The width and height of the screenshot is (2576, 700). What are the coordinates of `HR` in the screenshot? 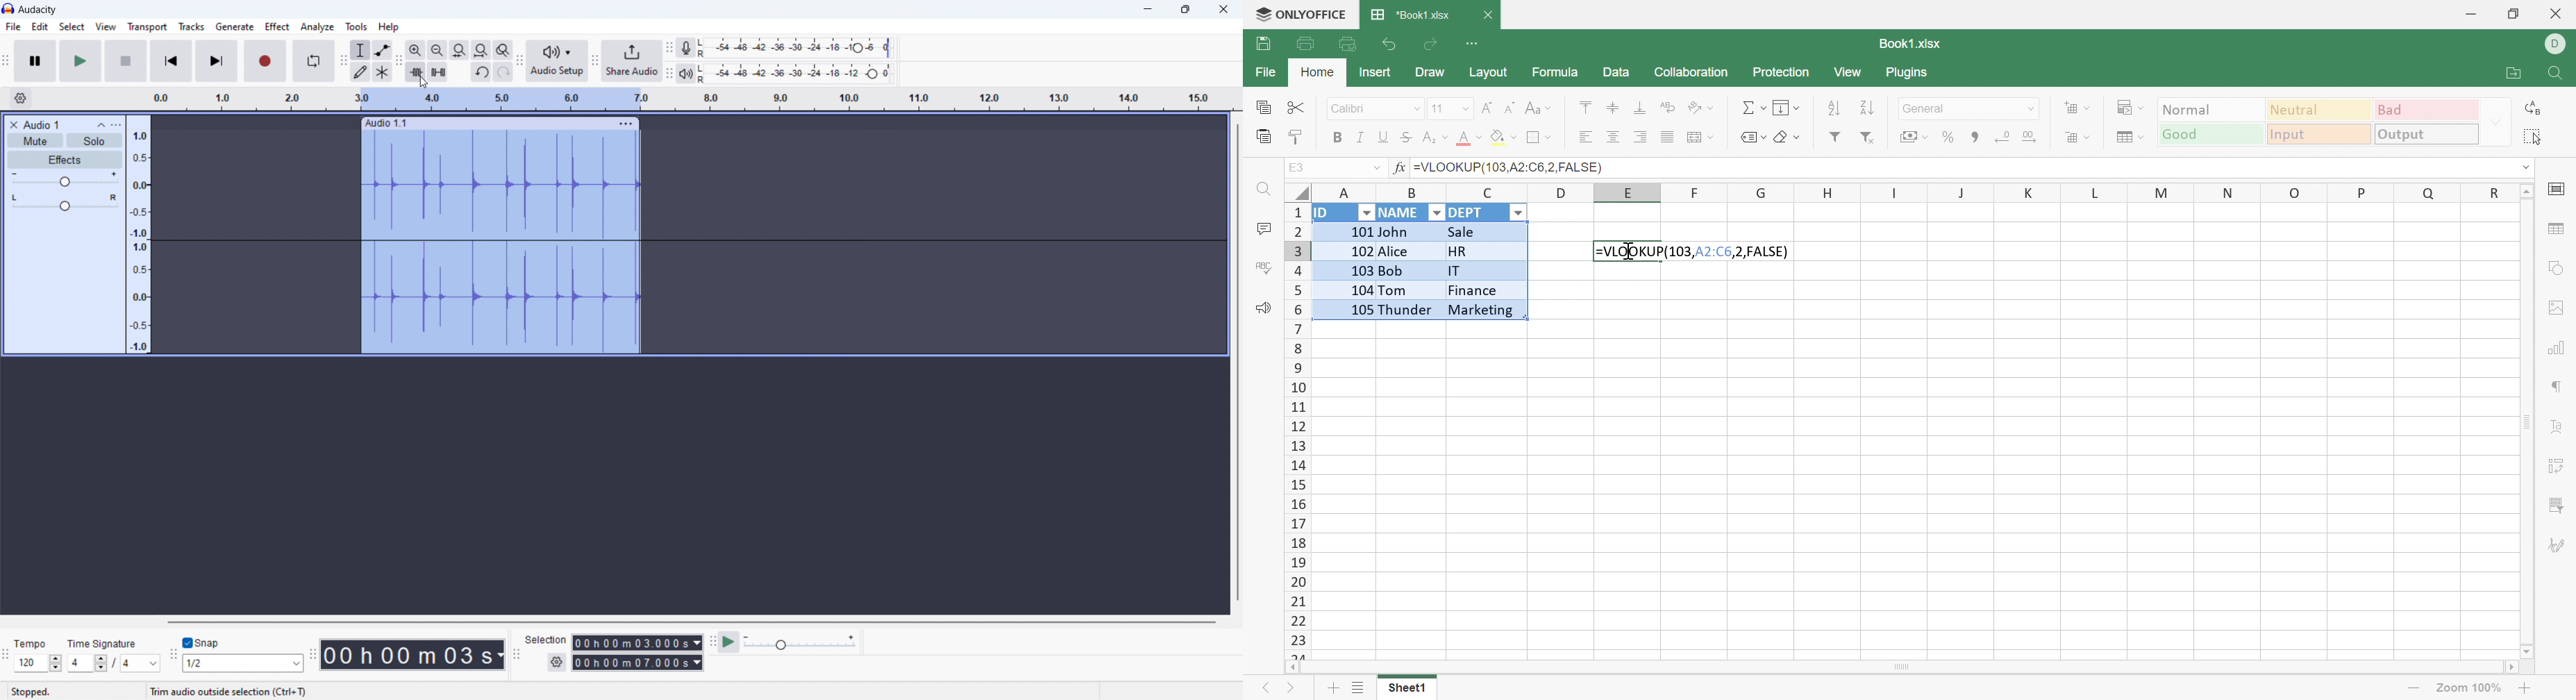 It's located at (1484, 251).